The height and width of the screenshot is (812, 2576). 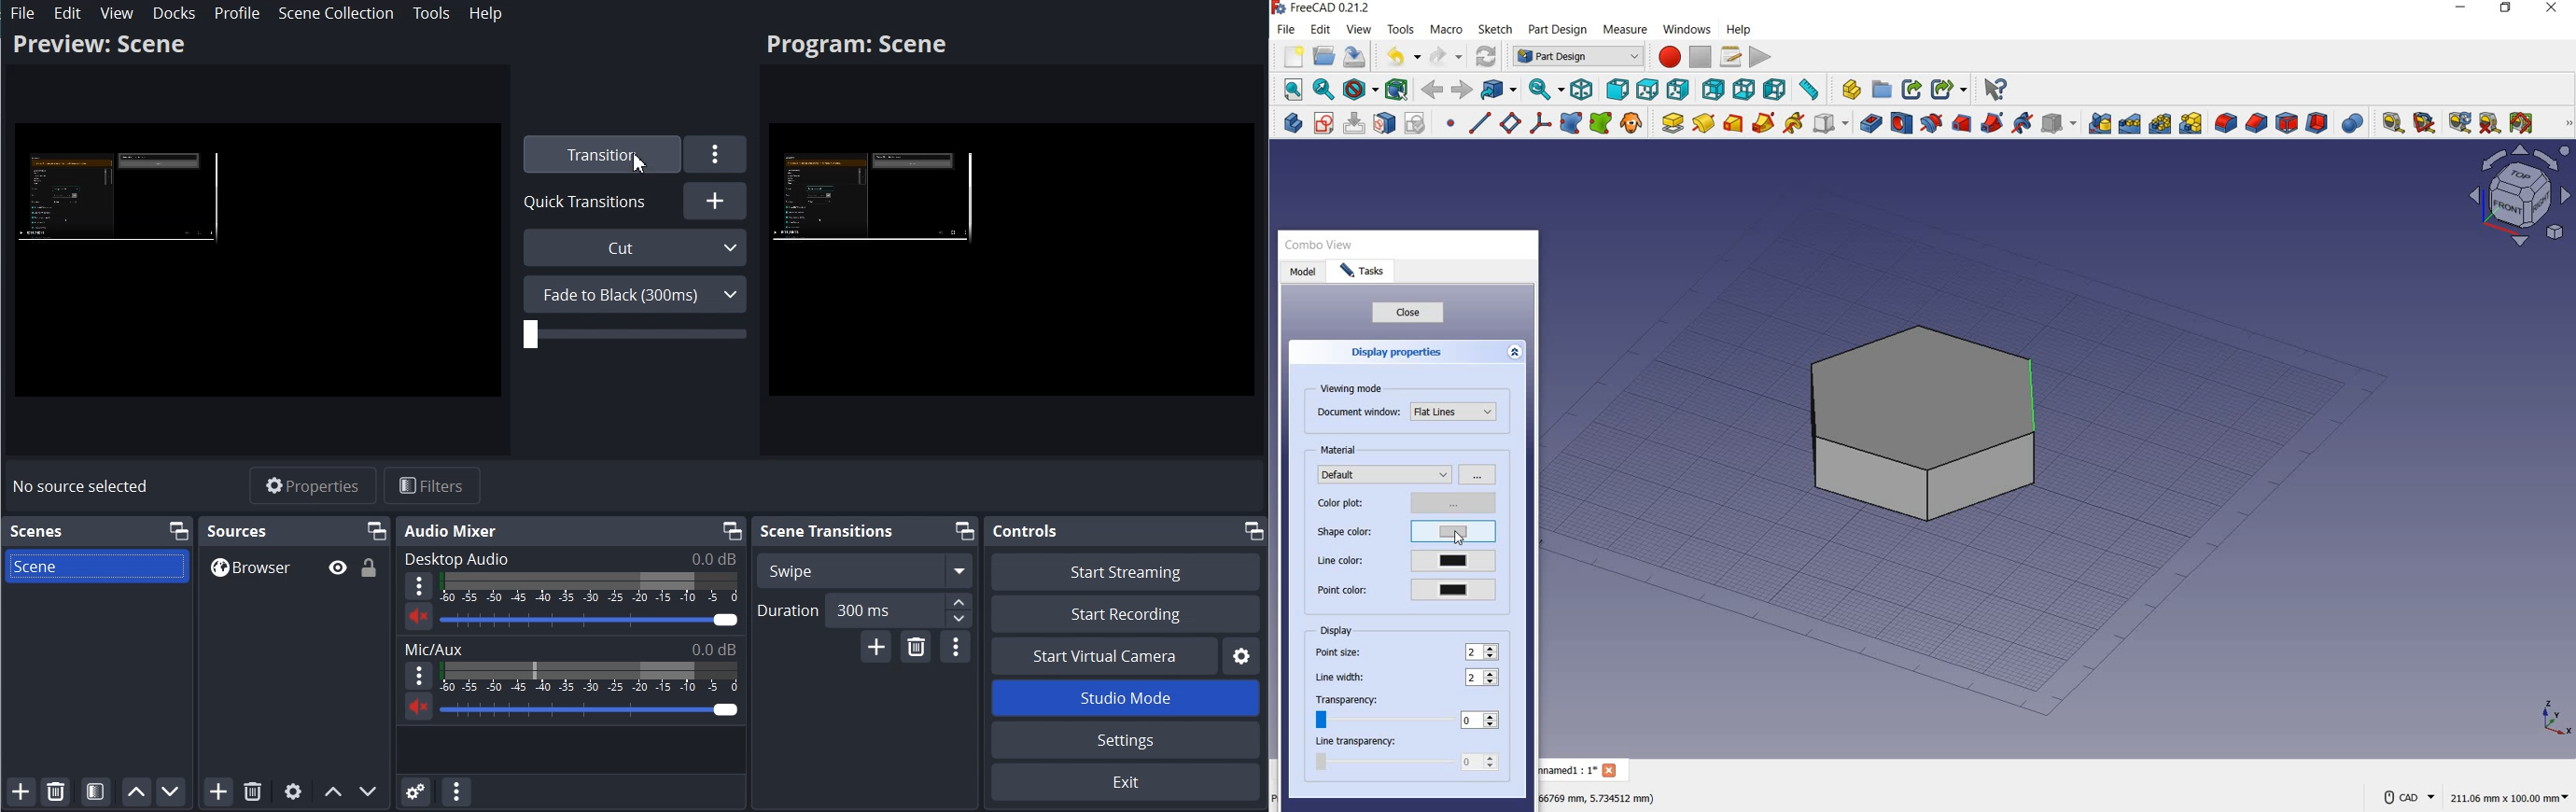 What do you see at coordinates (955, 648) in the screenshot?
I see `Transition Properties` at bounding box center [955, 648].